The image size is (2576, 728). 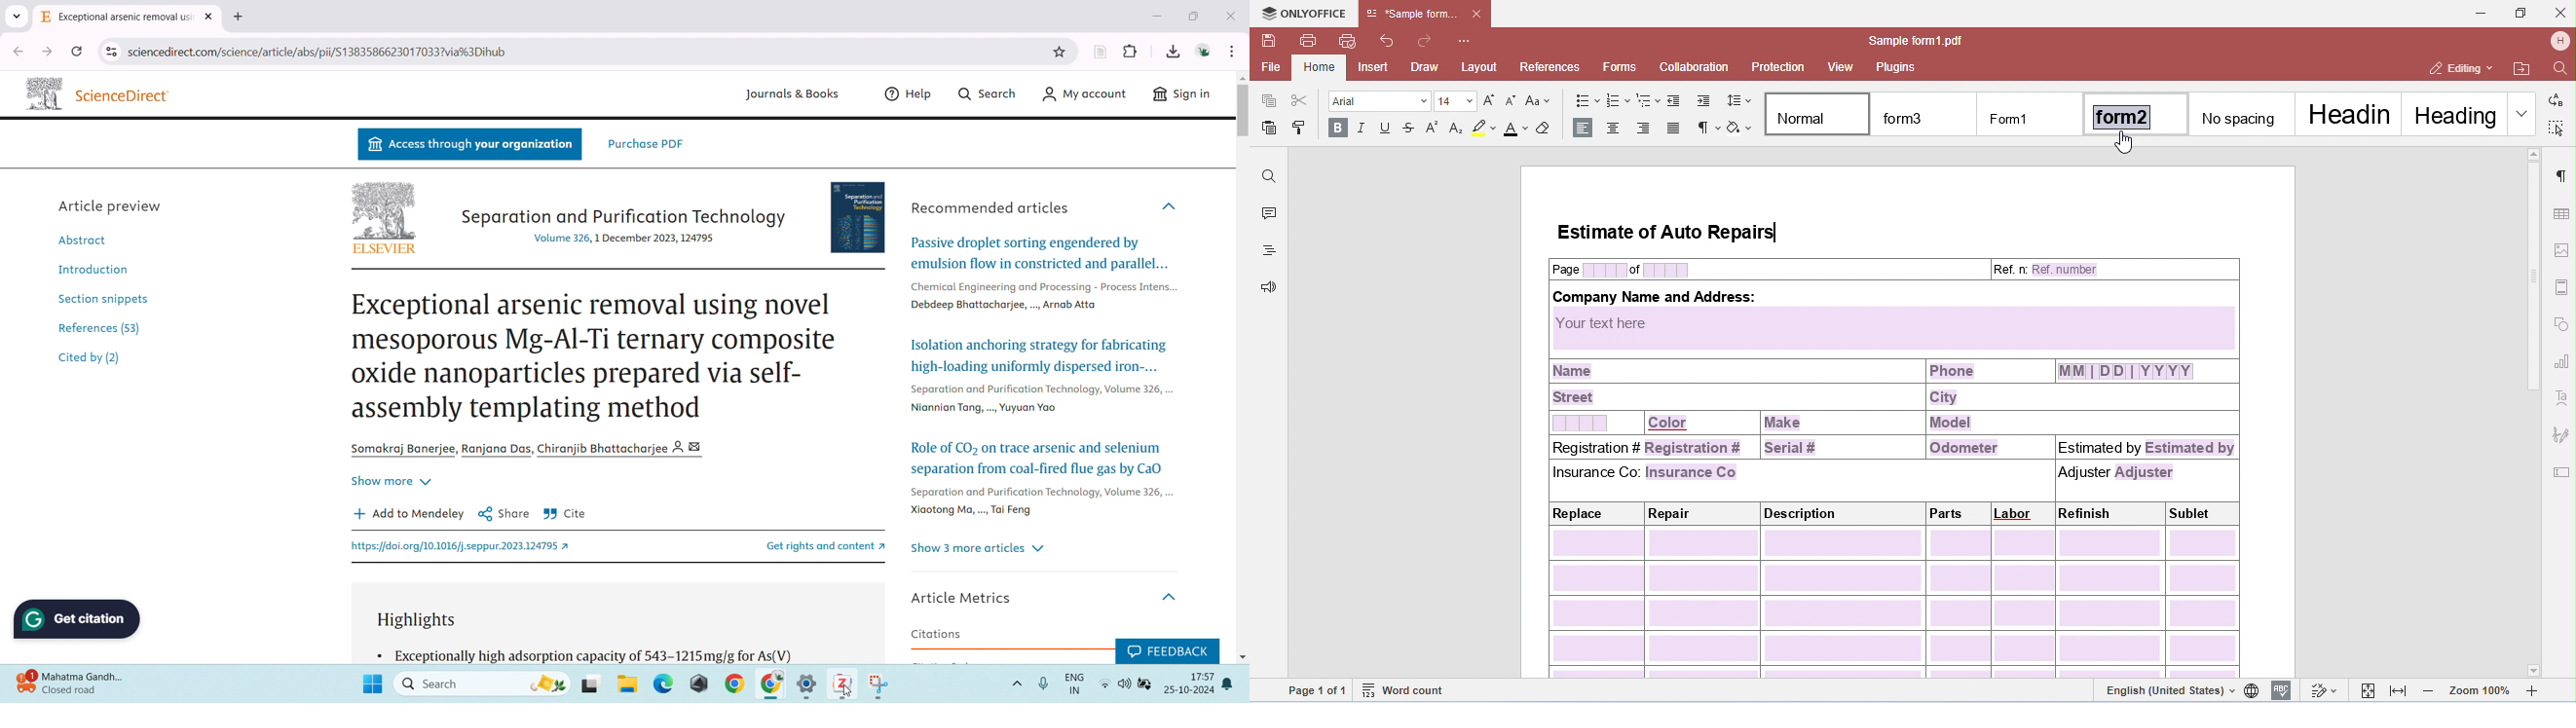 I want to click on ScienceDirect, so click(x=125, y=96).